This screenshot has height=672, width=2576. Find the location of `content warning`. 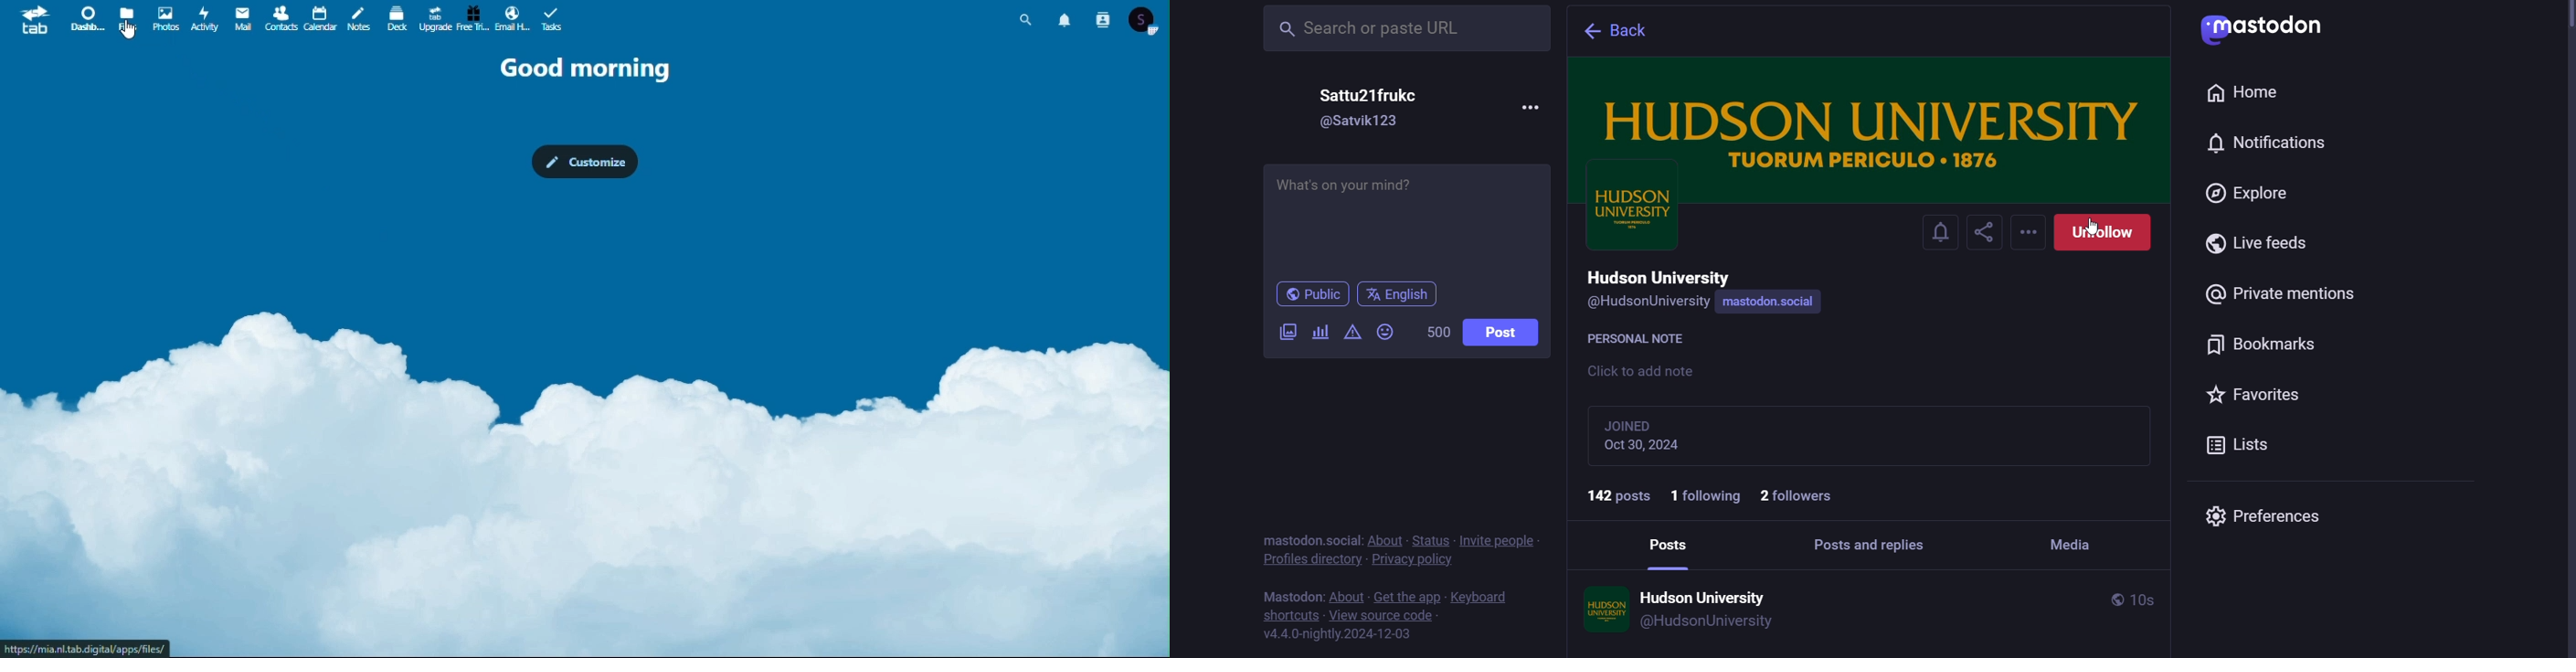

content warning is located at coordinates (1354, 334).